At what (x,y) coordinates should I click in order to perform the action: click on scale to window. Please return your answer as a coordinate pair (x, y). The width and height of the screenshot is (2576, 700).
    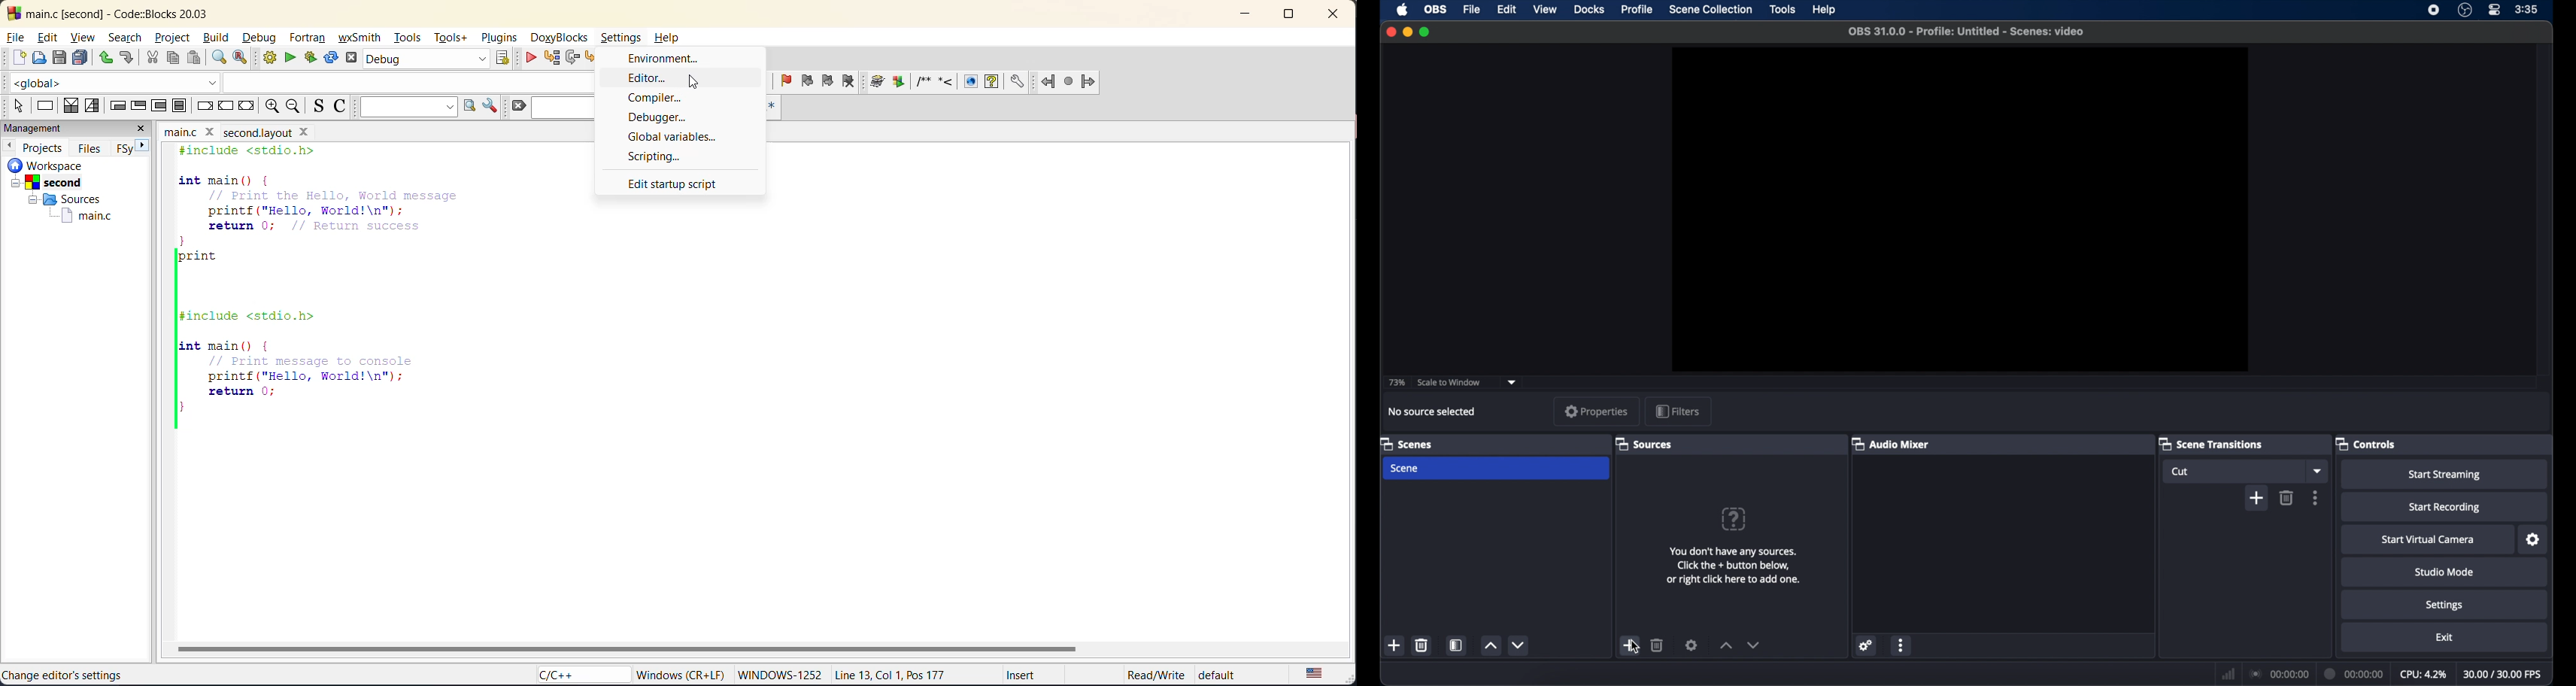
    Looking at the image, I should click on (1449, 382).